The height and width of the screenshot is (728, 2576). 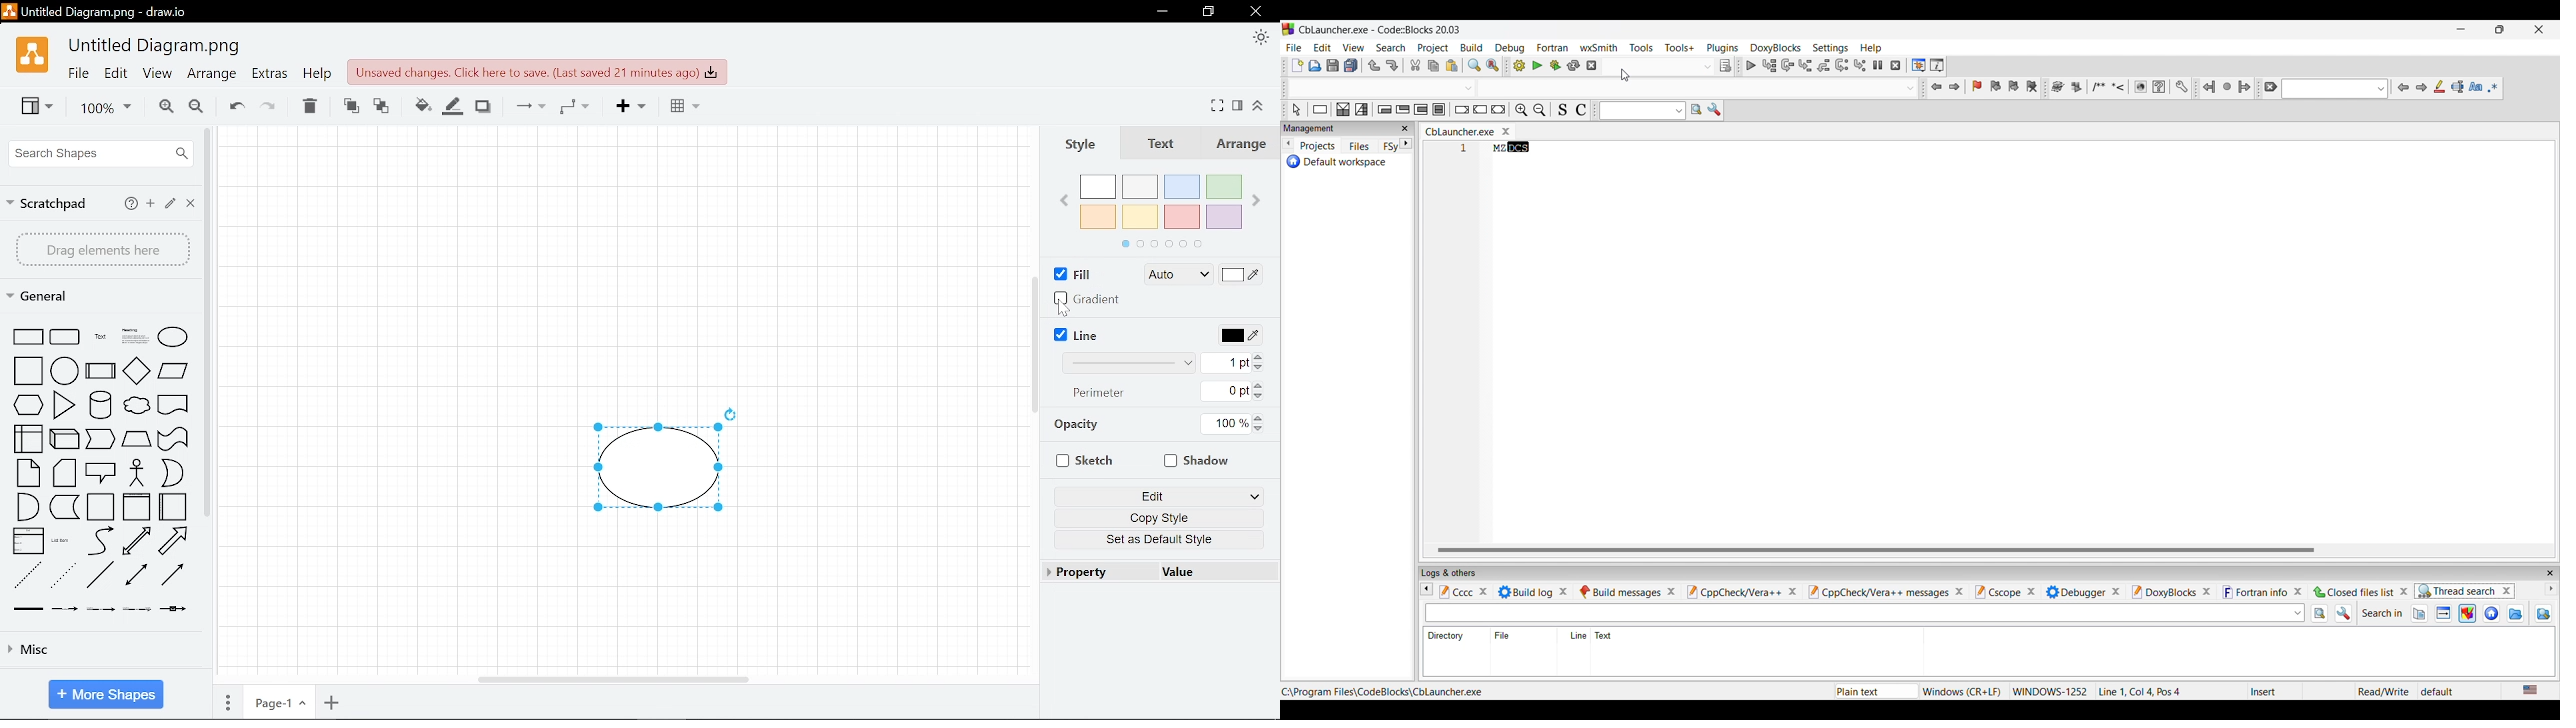 What do you see at coordinates (1472, 47) in the screenshot?
I see `Build menu` at bounding box center [1472, 47].